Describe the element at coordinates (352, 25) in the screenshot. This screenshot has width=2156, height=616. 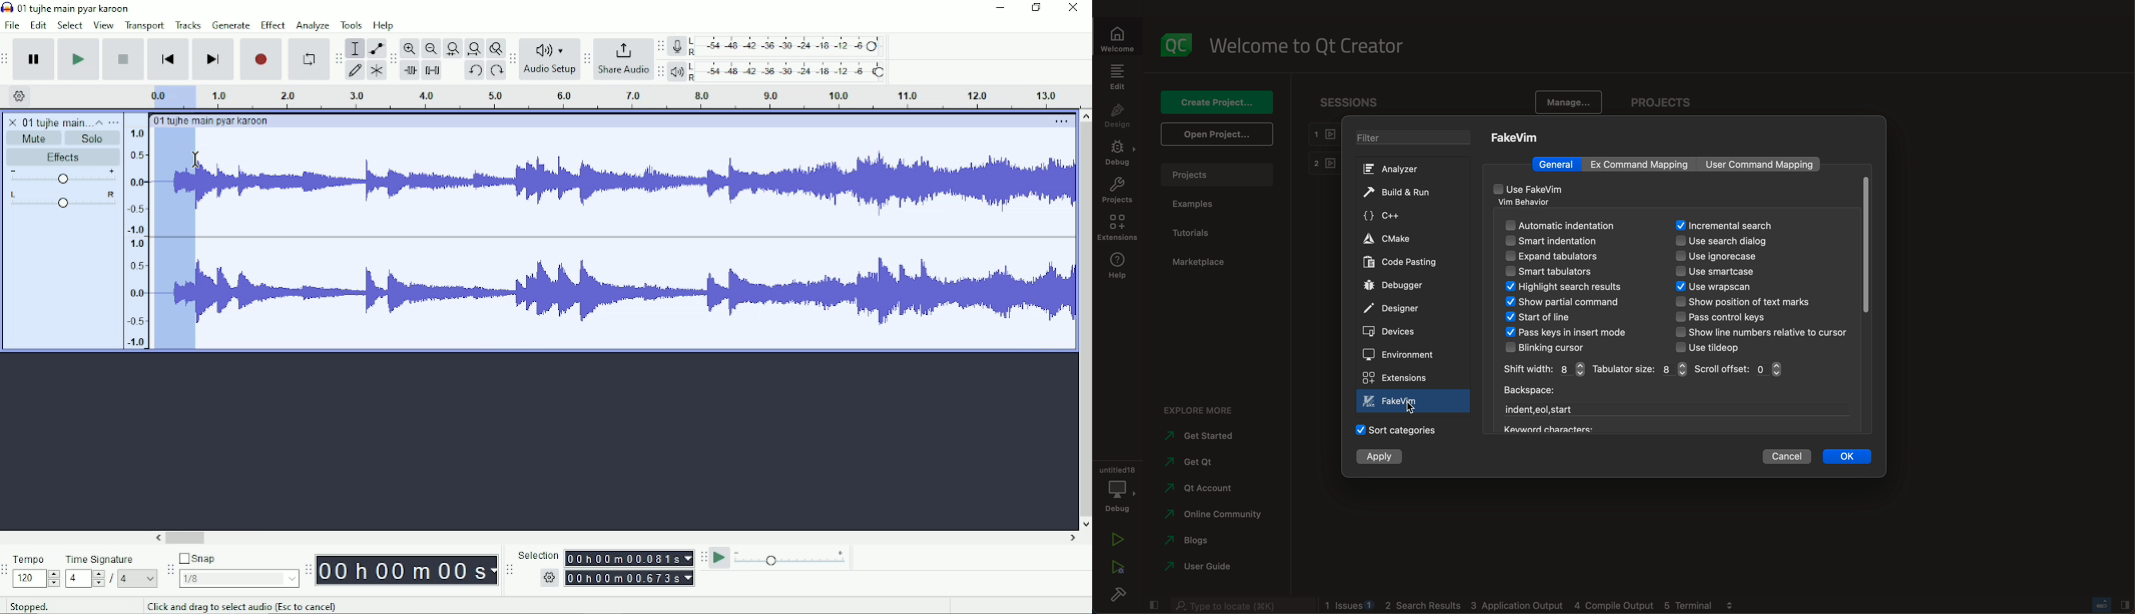
I see `Tools` at that location.